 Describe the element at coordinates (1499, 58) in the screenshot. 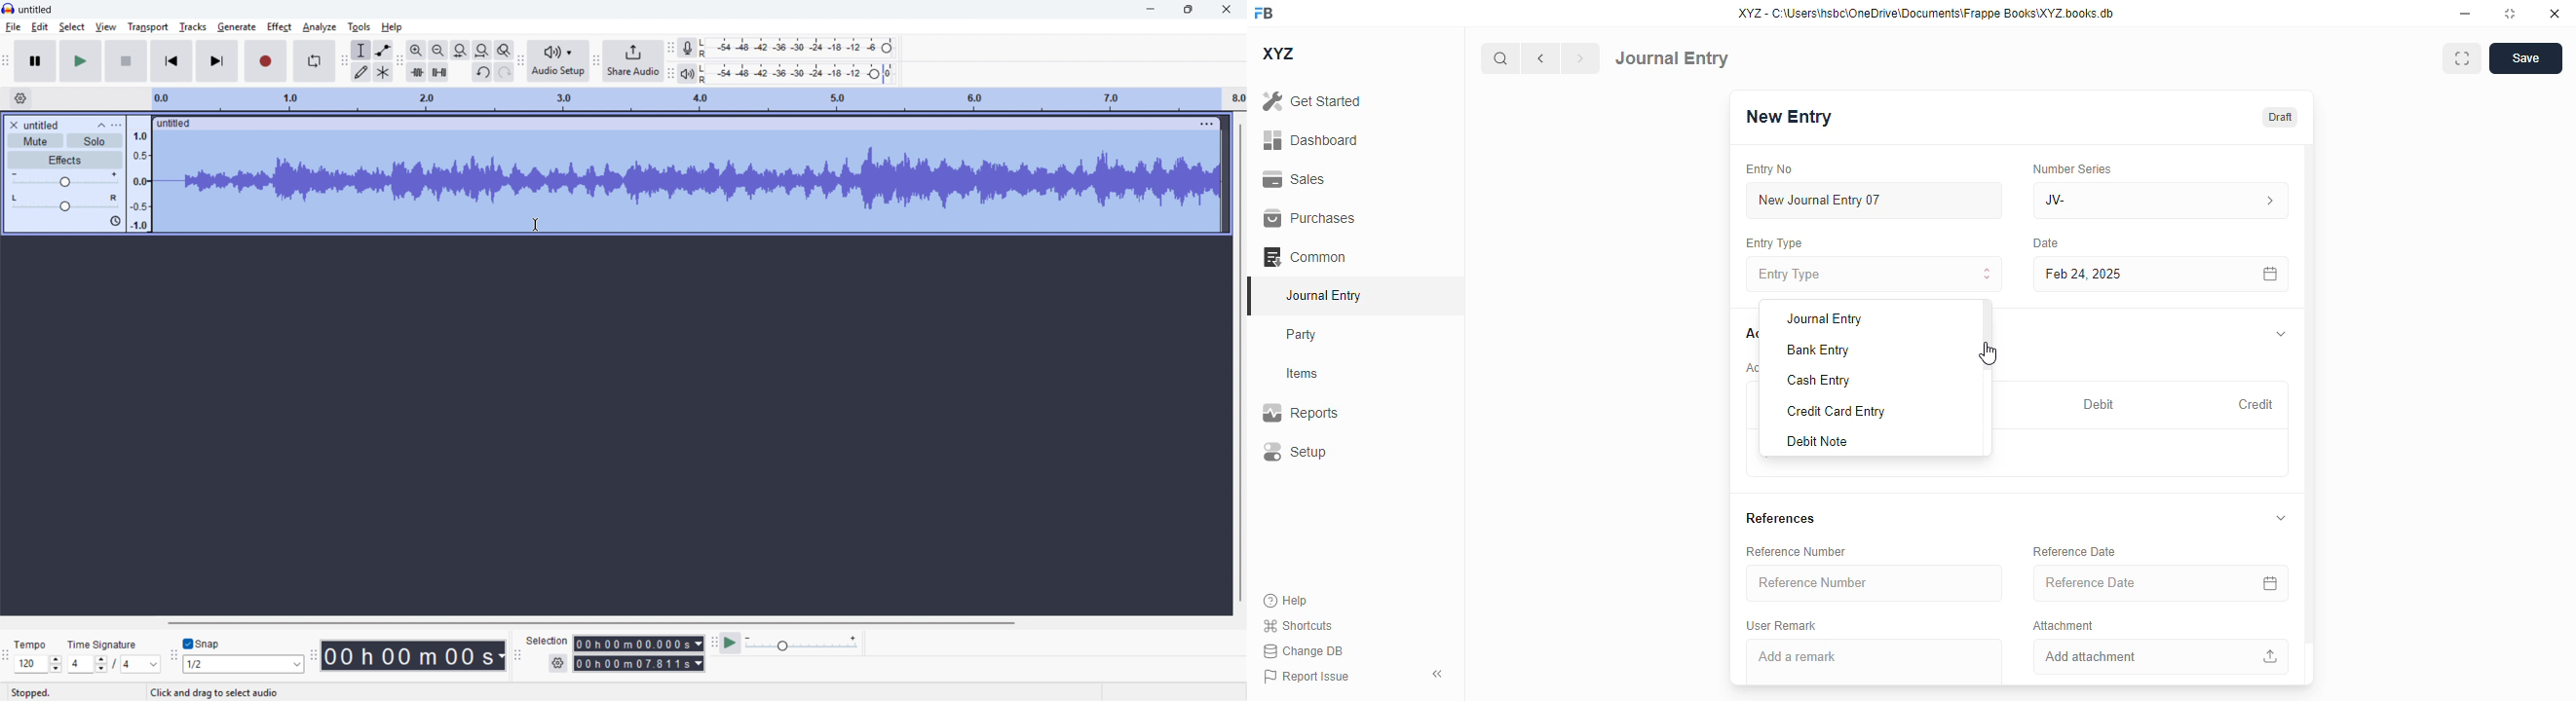

I see `search` at that location.